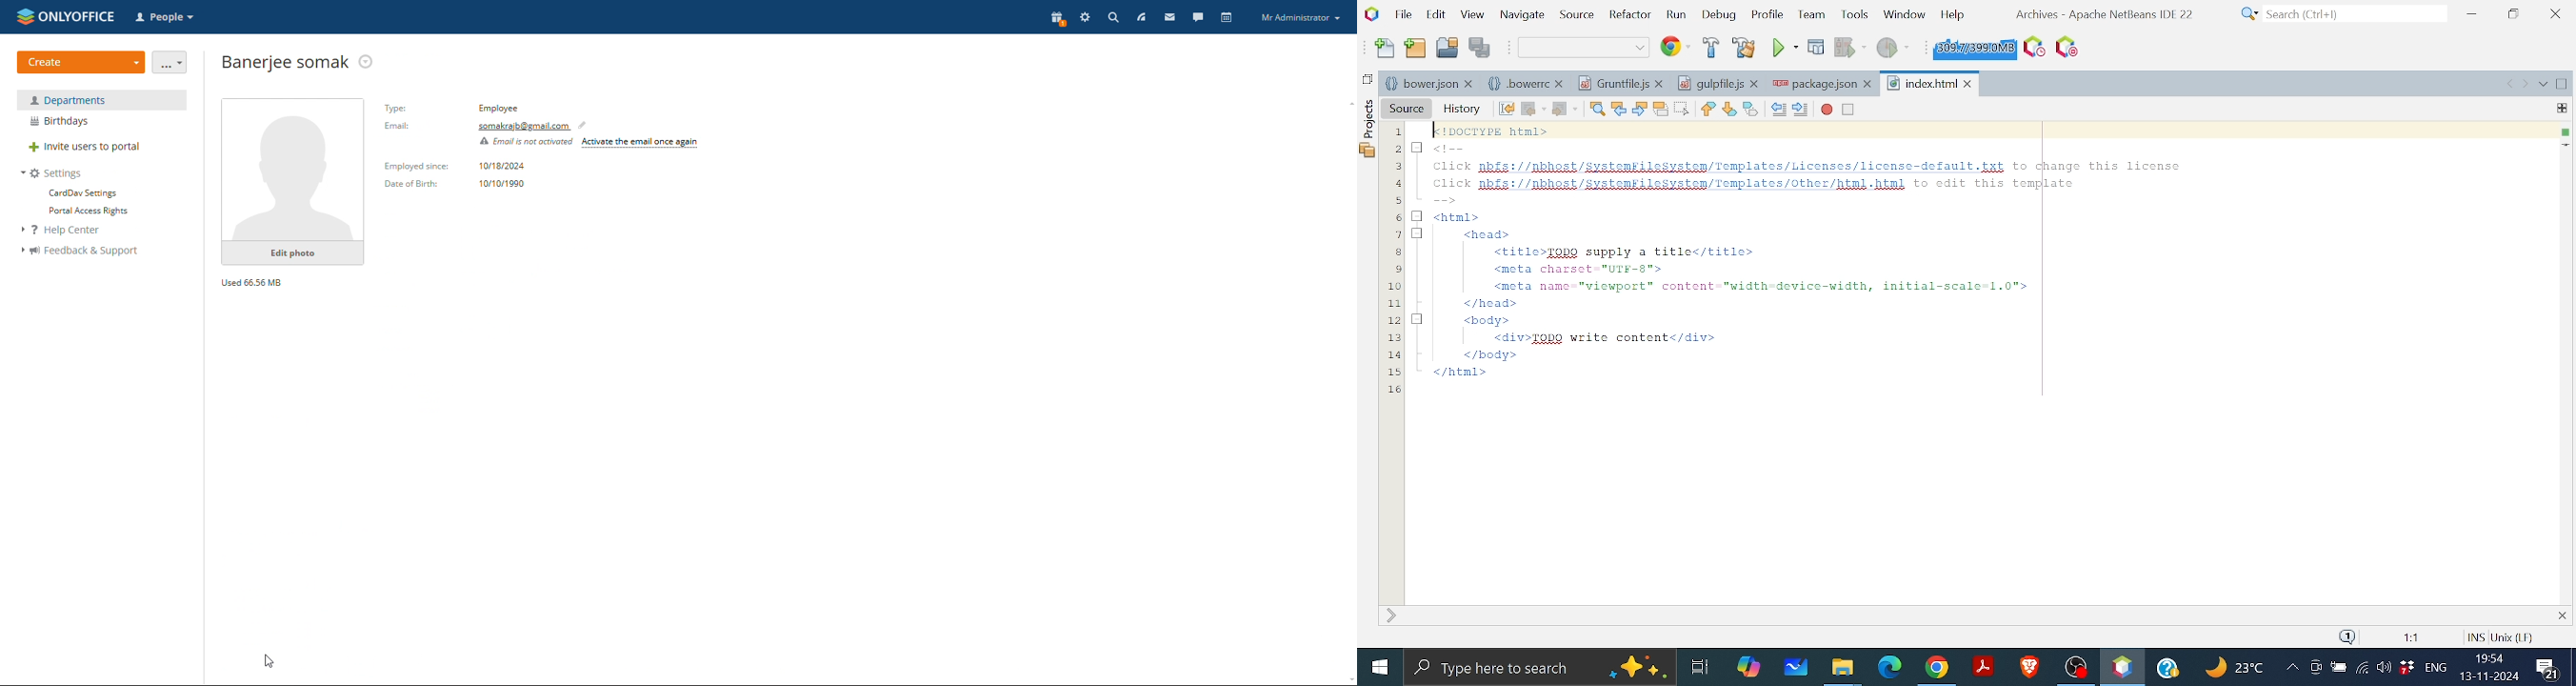 The width and height of the screenshot is (2576, 700). I want to click on Restore down, so click(2513, 13).